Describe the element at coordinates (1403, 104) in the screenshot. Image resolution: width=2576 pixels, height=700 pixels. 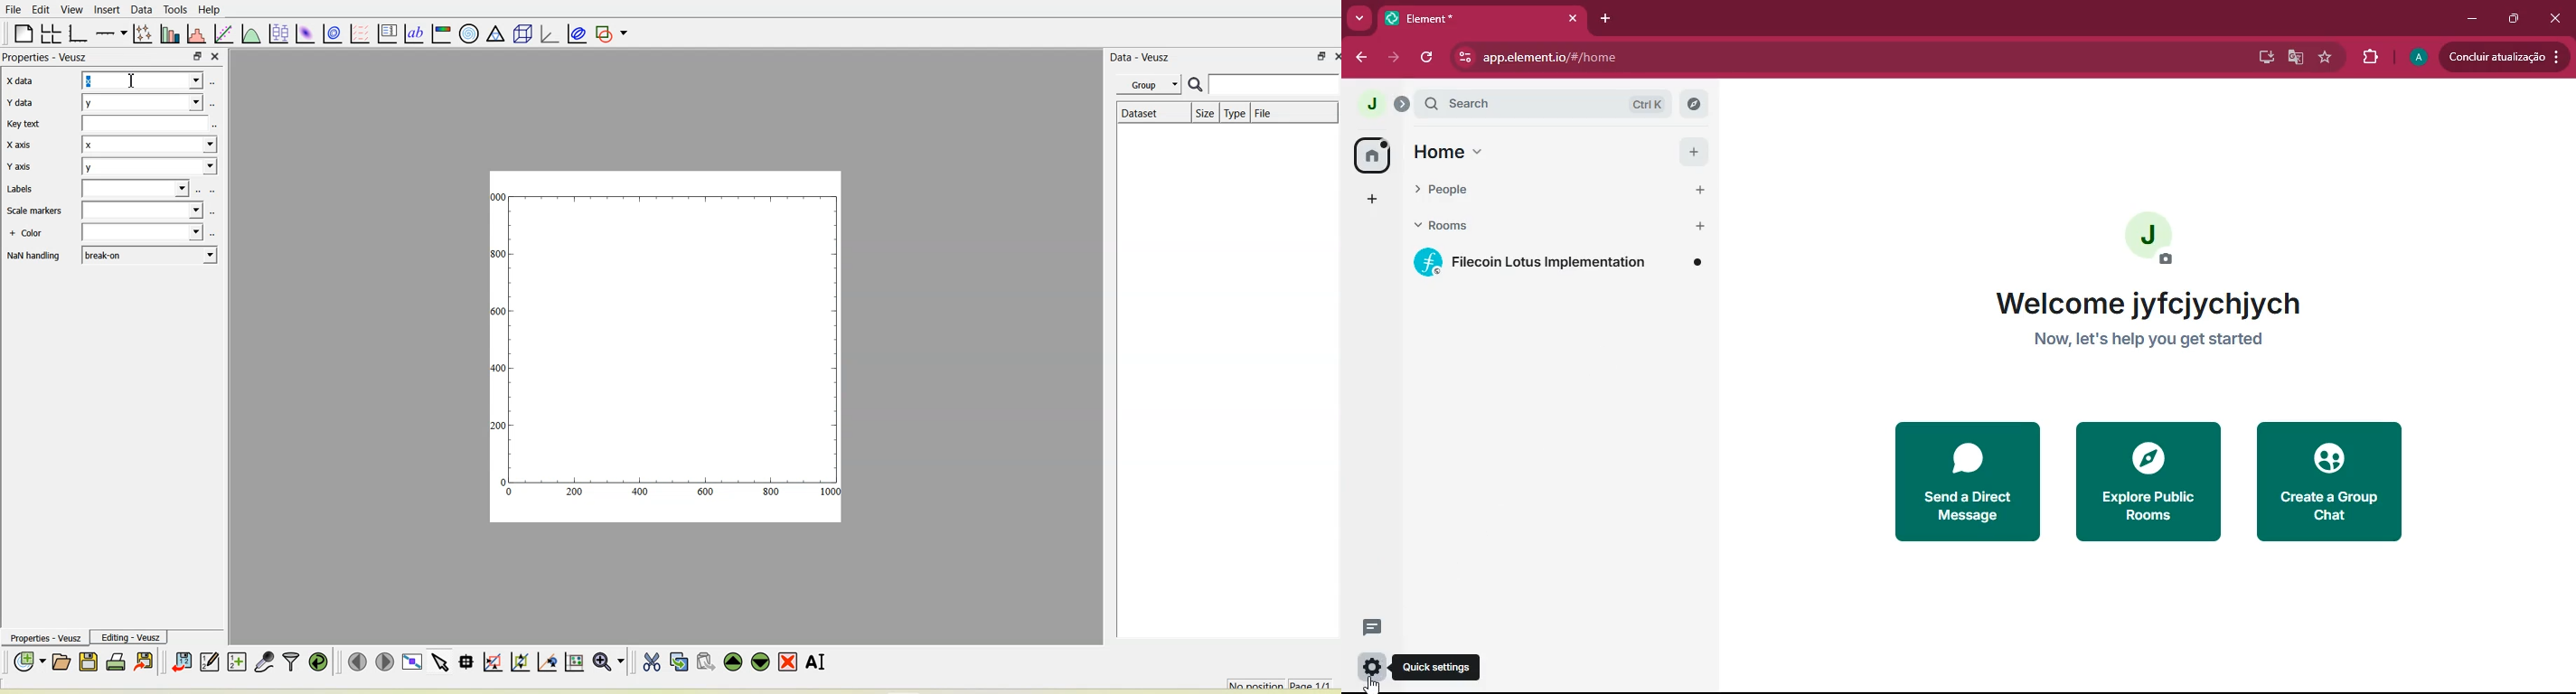
I see `expand` at that location.